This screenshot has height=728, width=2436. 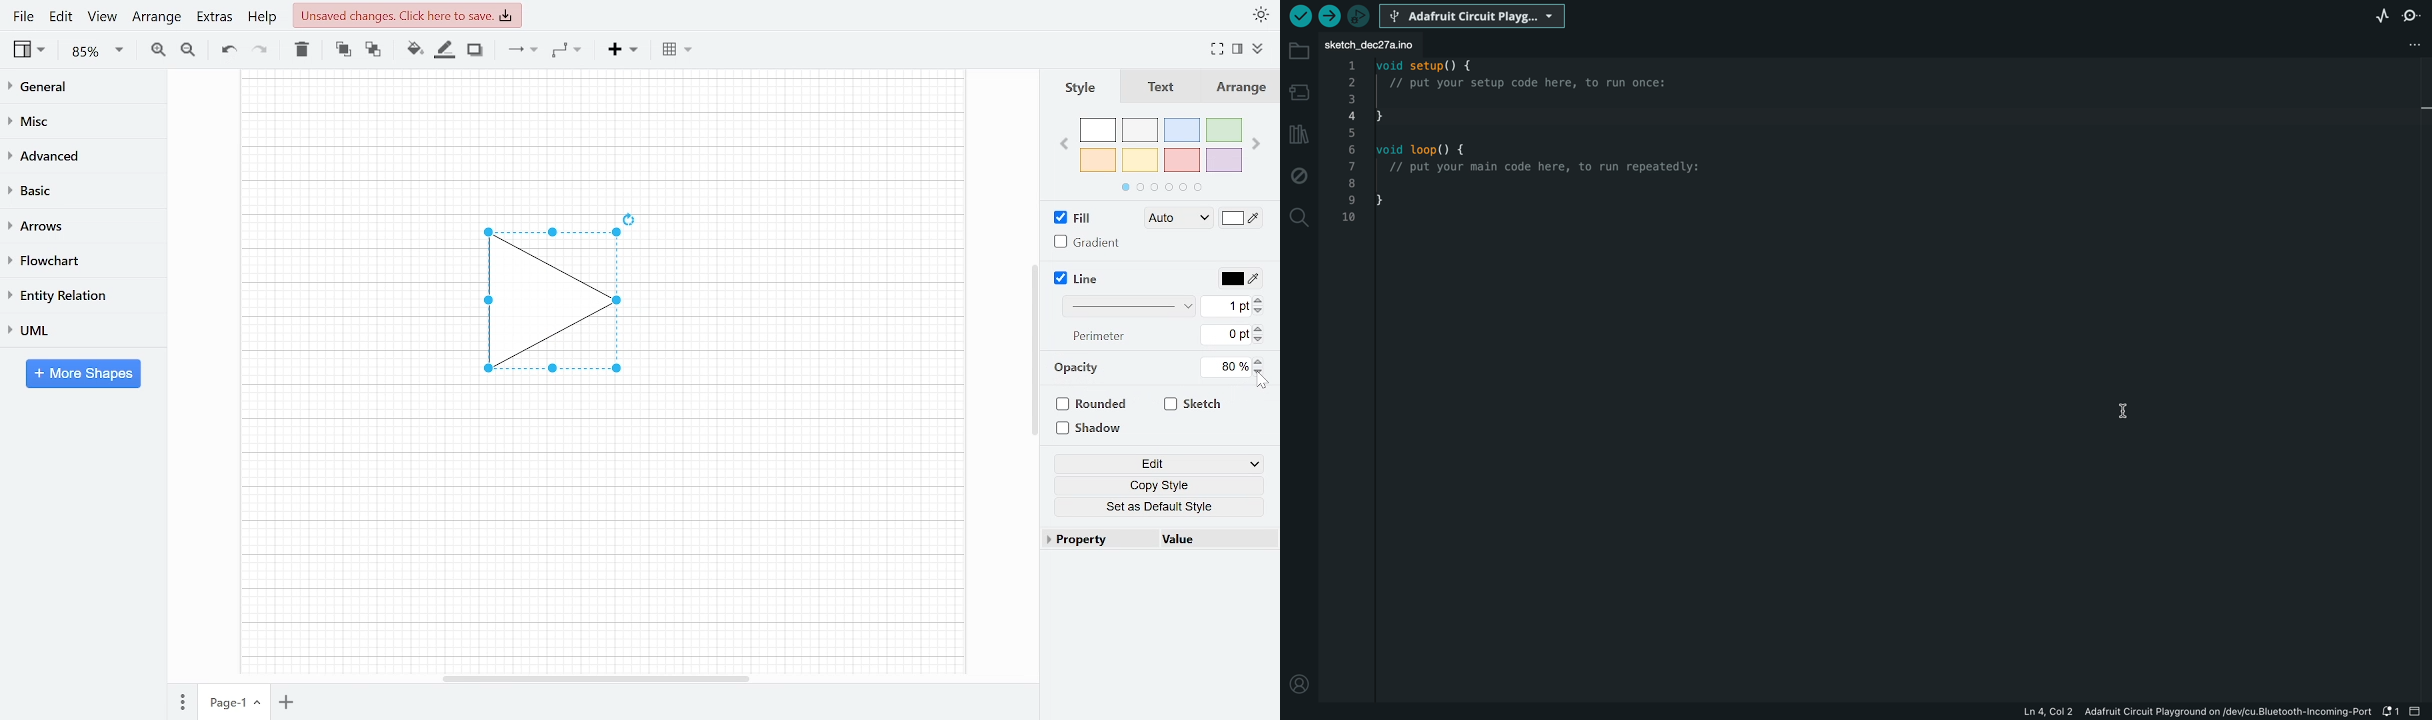 What do you see at coordinates (228, 50) in the screenshot?
I see `Undo` at bounding box center [228, 50].